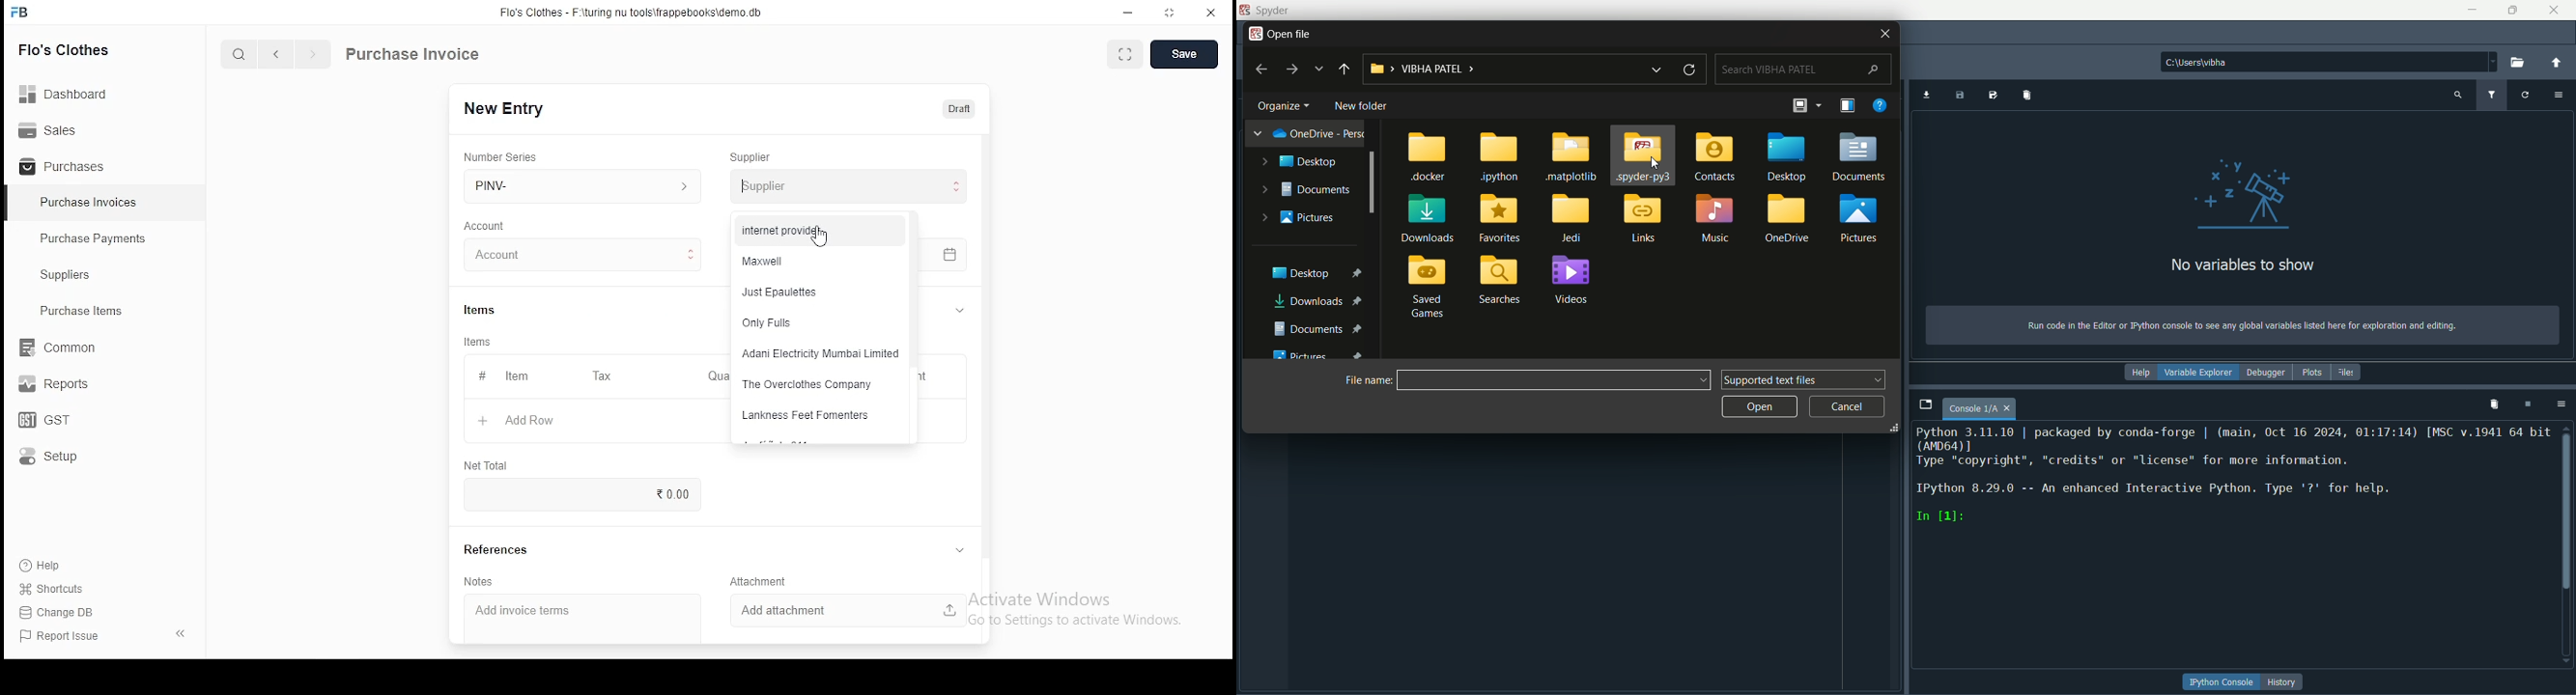  I want to click on supported text files, so click(1805, 379).